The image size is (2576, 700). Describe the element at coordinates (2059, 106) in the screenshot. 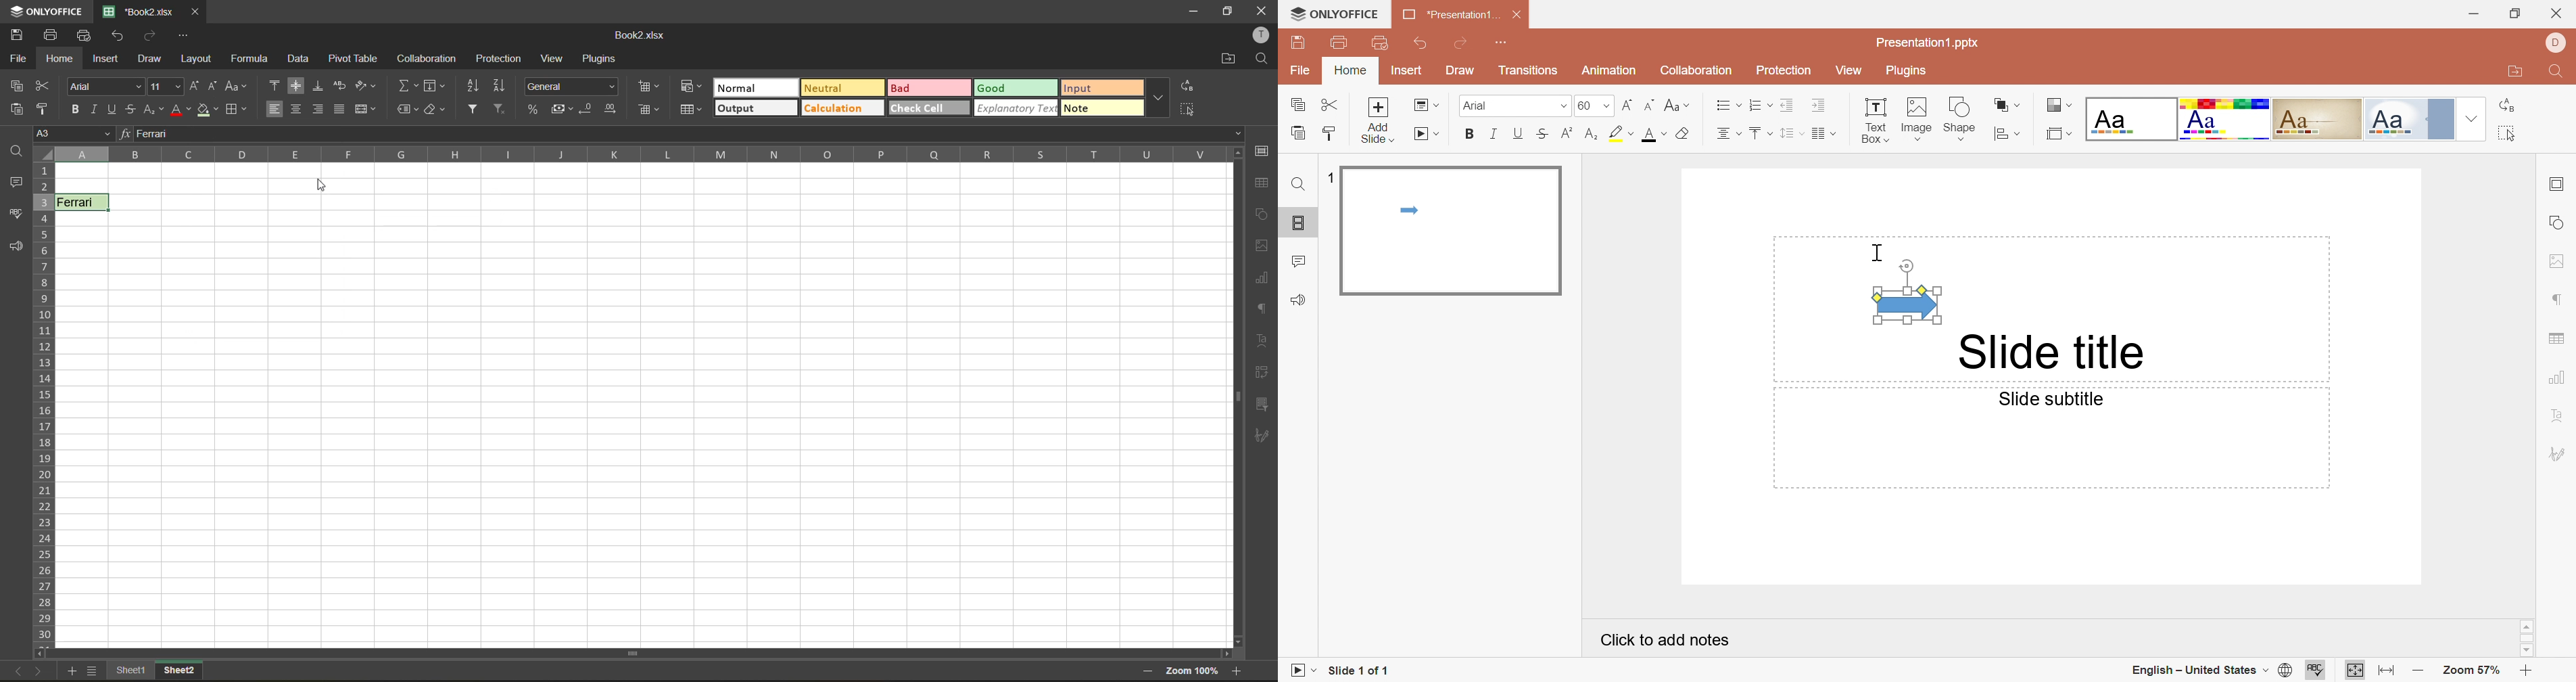

I see `Change color theme` at that location.